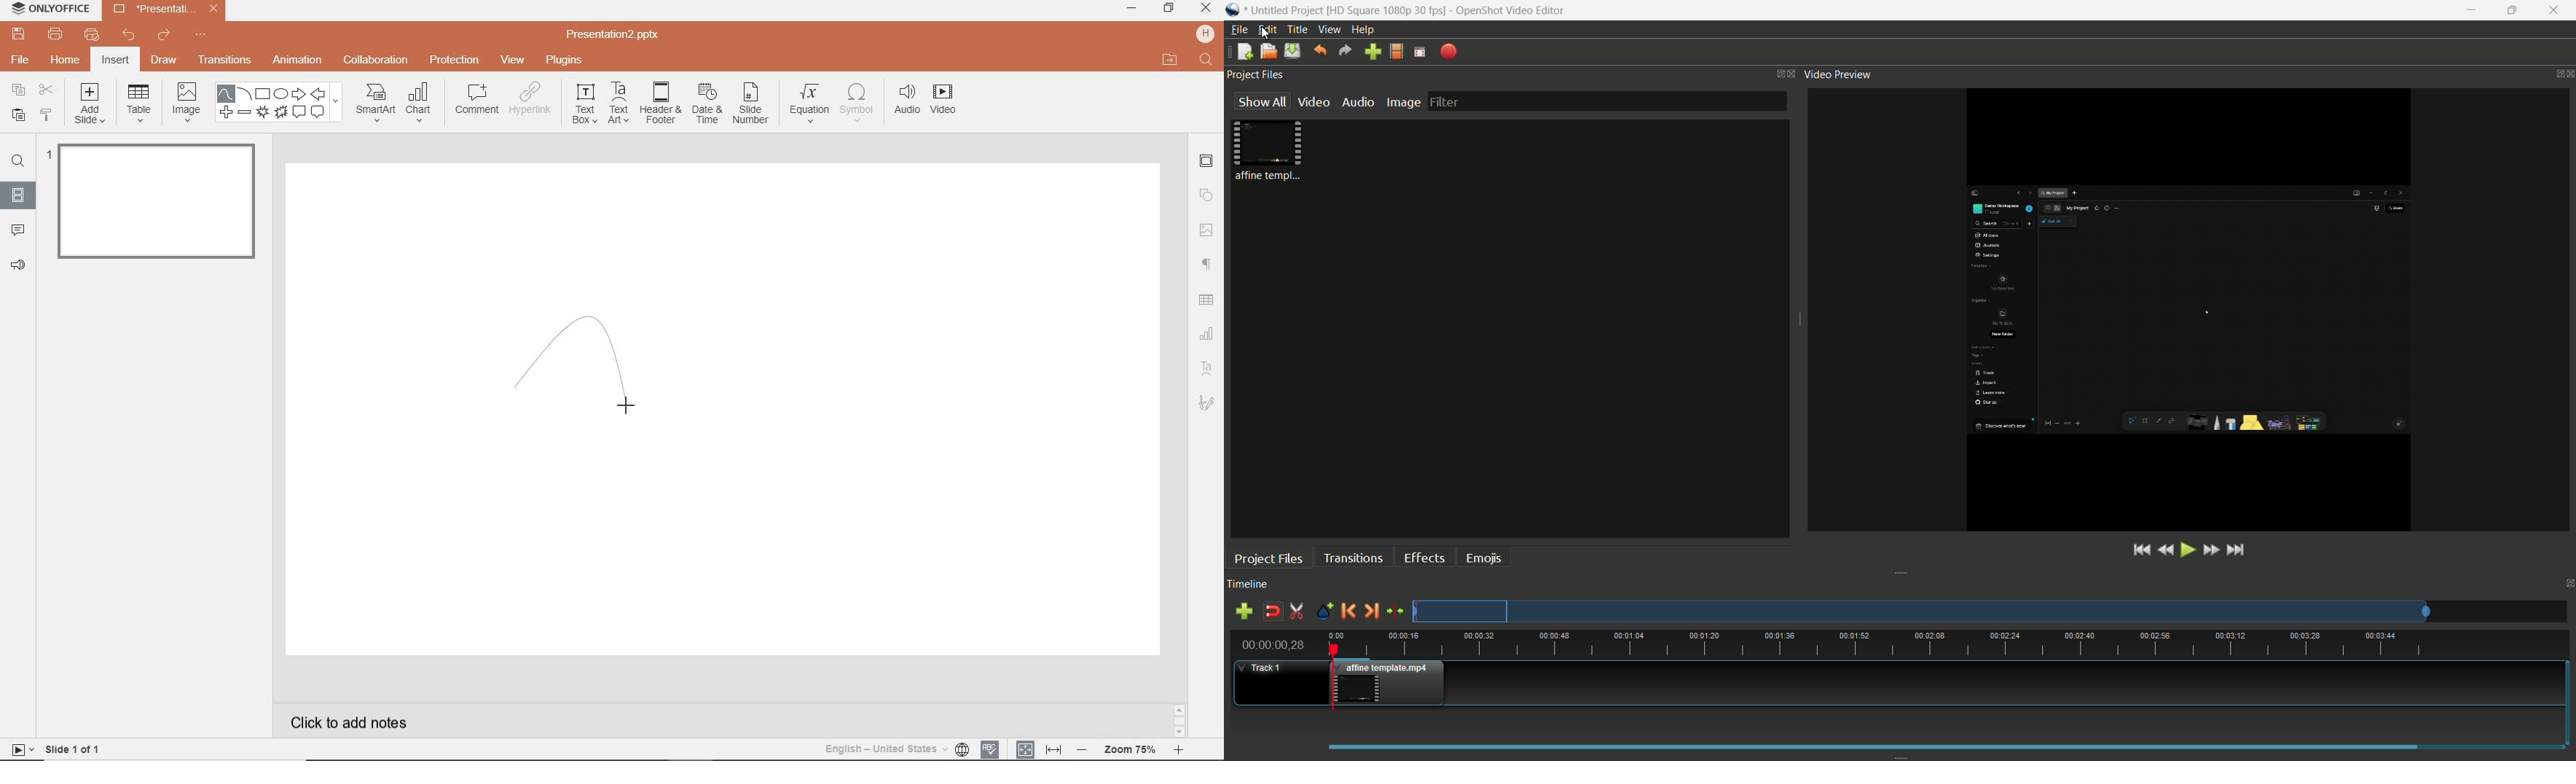 This screenshot has height=784, width=2576. I want to click on UNDO, so click(128, 36).